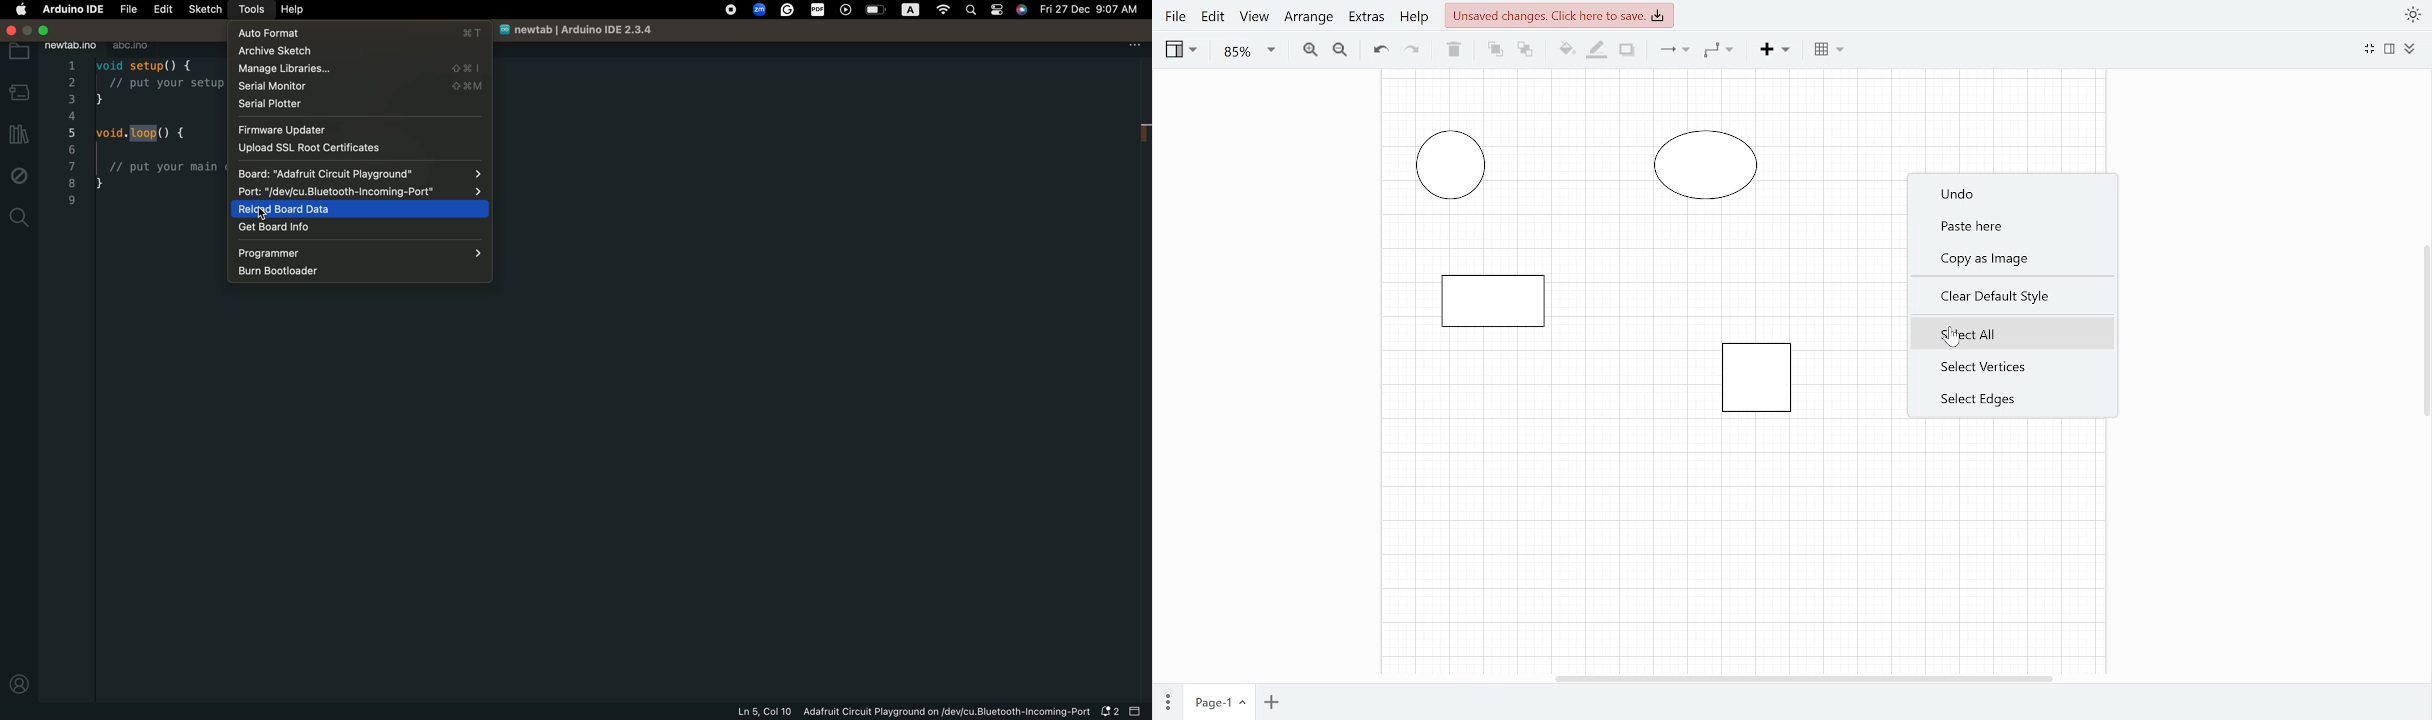 The height and width of the screenshot is (728, 2436). What do you see at coordinates (1831, 50) in the screenshot?
I see `Table` at bounding box center [1831, 50].